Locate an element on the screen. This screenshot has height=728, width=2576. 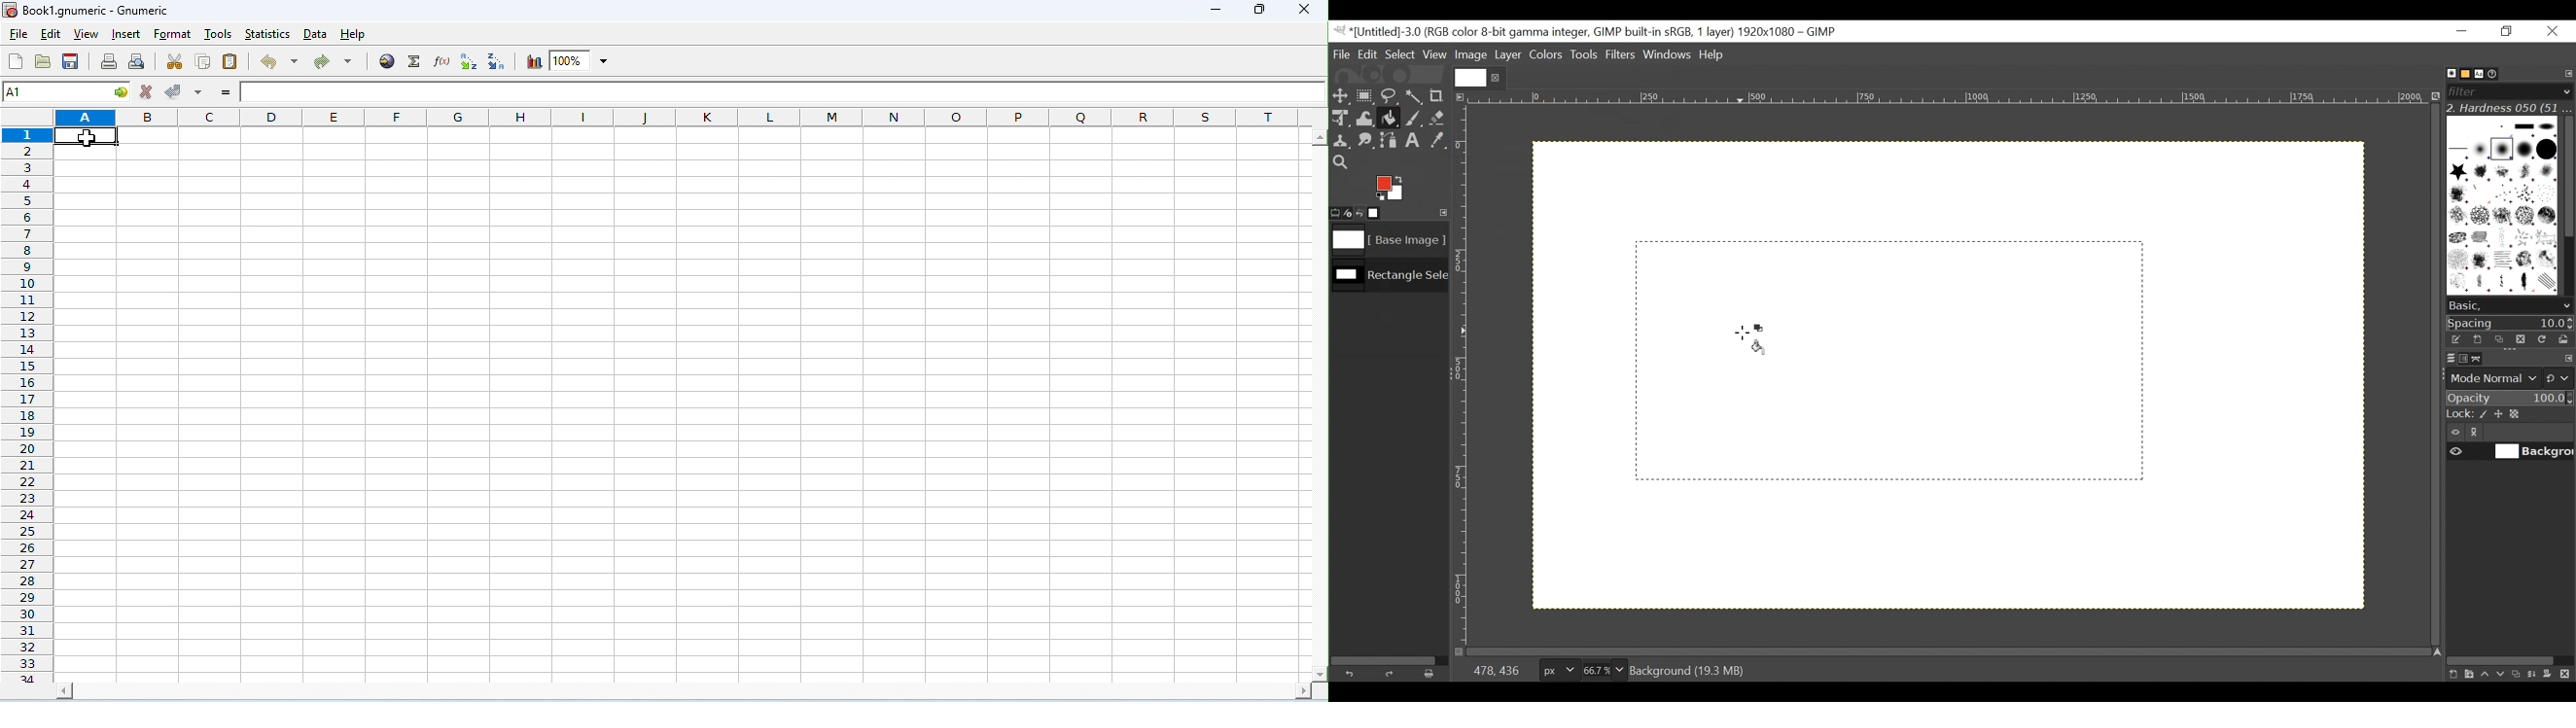
formula bar is located at coordinates (783, 92).